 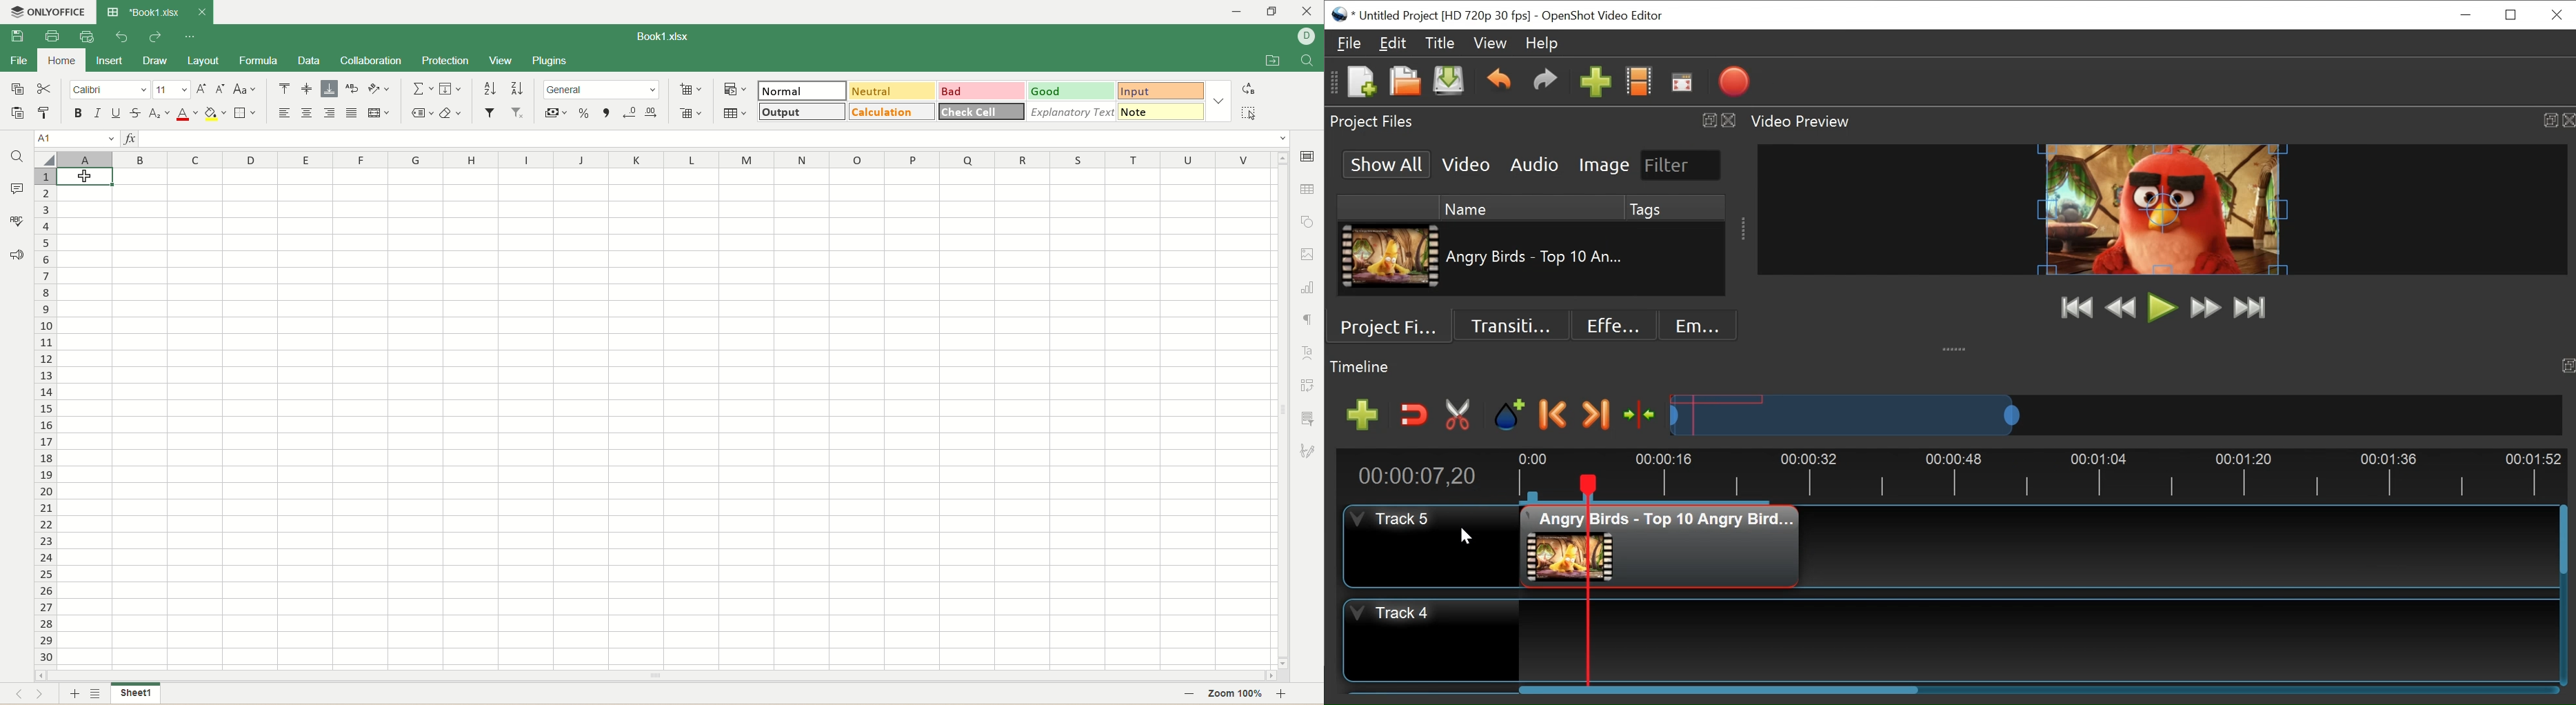 What do you see at coordinates (658, 35) in the screenshot?
I see `Book1.xlsx` at bounding box center [658, 35].